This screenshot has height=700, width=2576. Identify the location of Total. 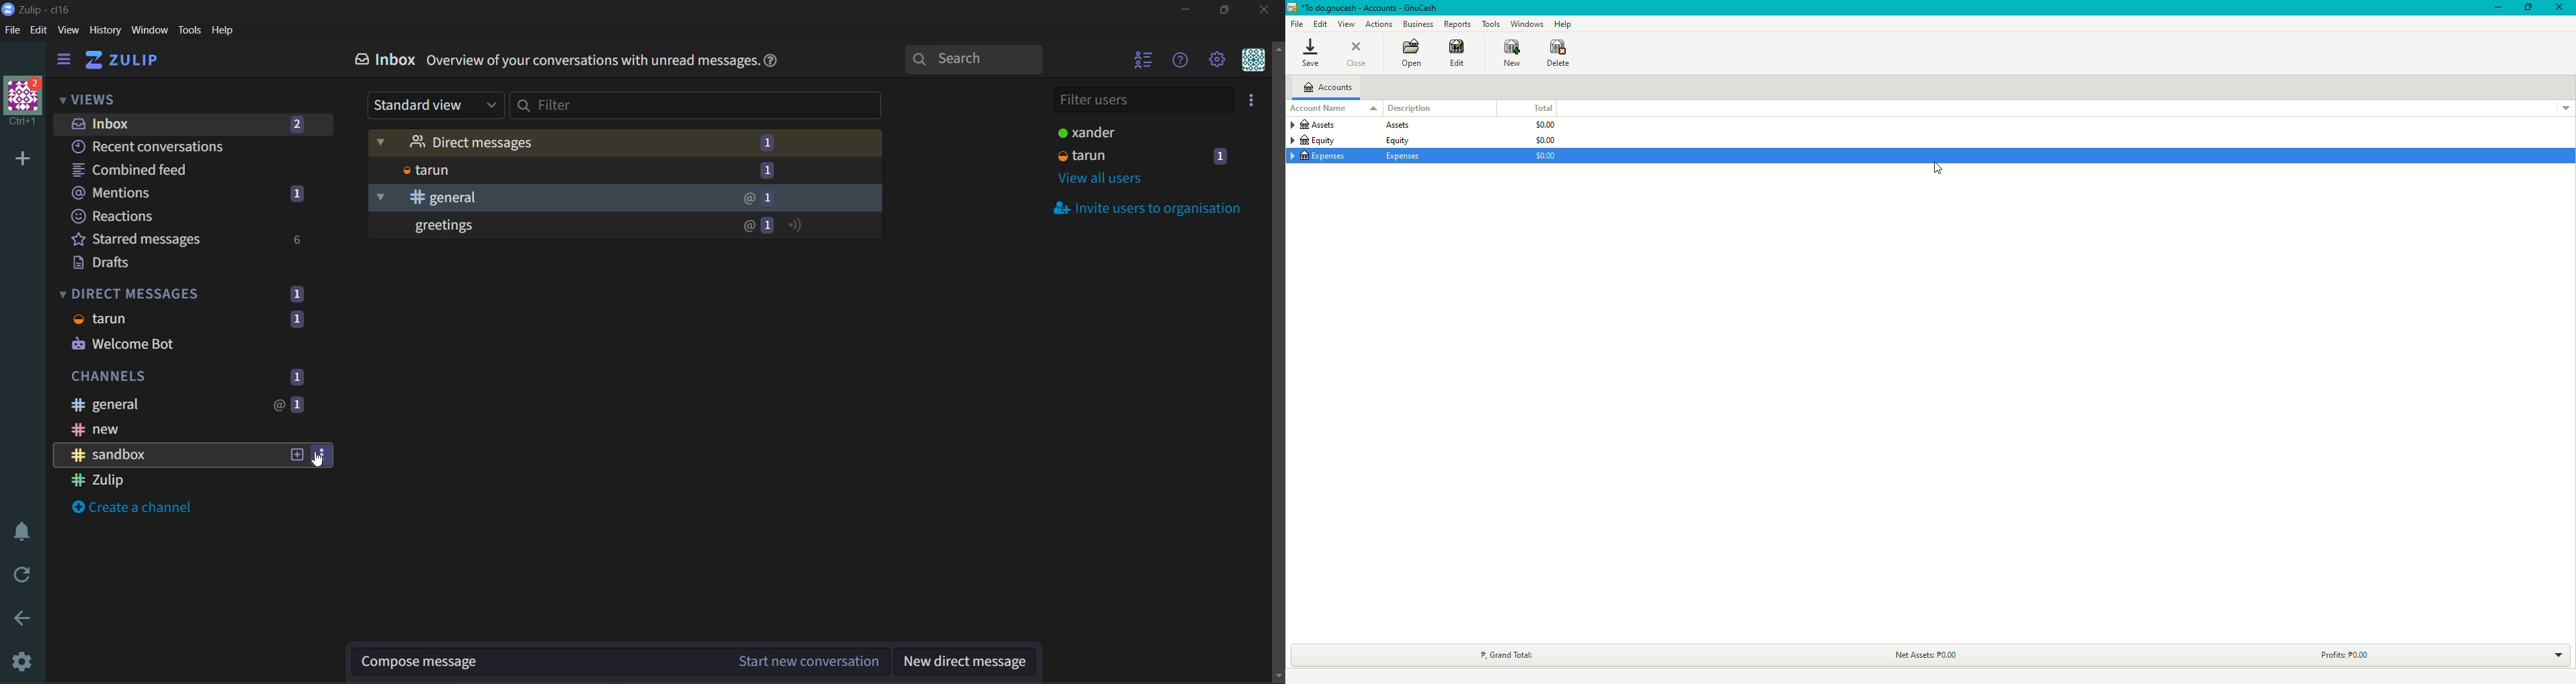
(1541, 108).